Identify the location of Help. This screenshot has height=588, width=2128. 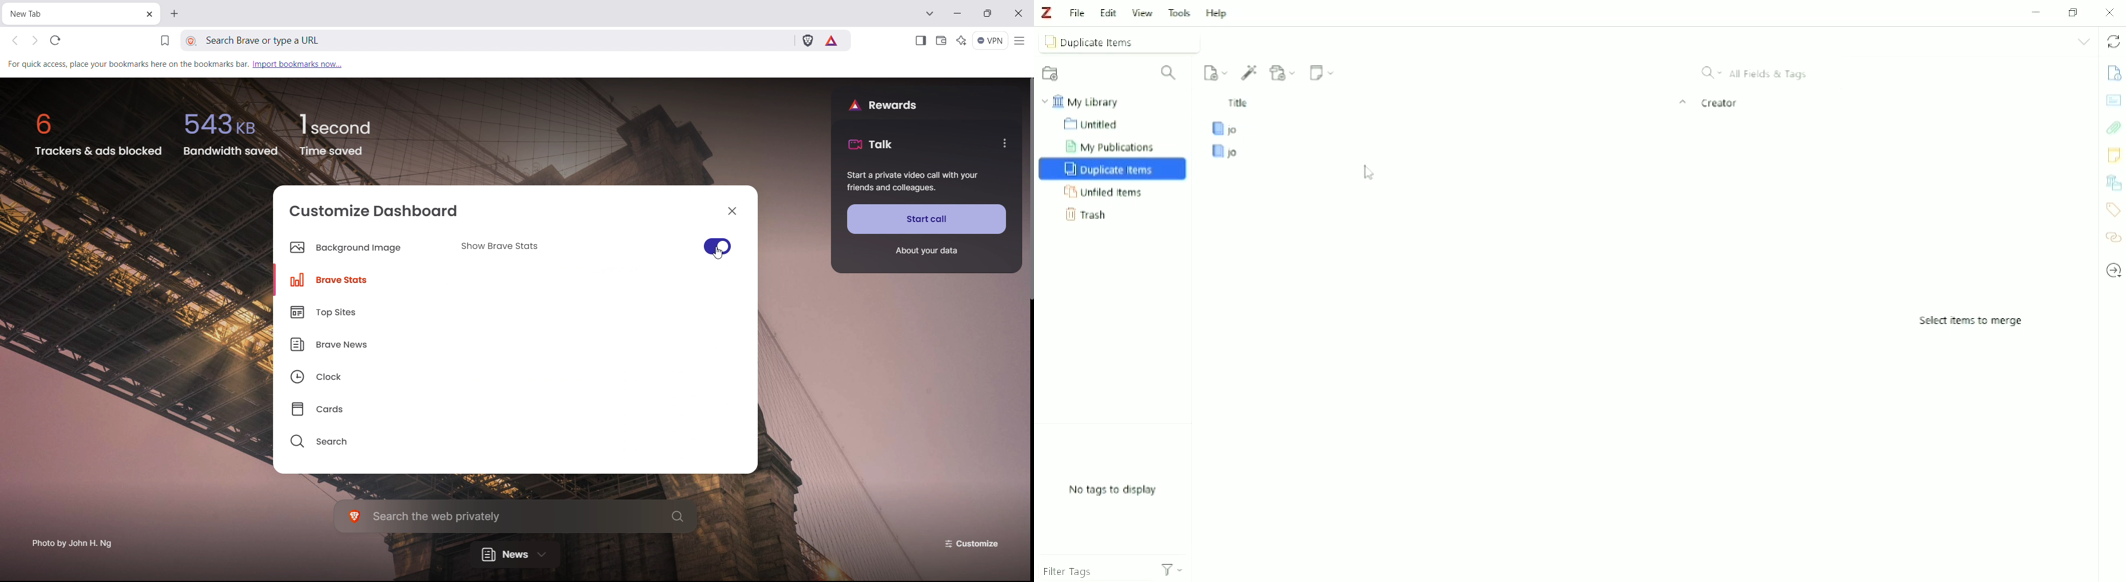
(1220, 14).